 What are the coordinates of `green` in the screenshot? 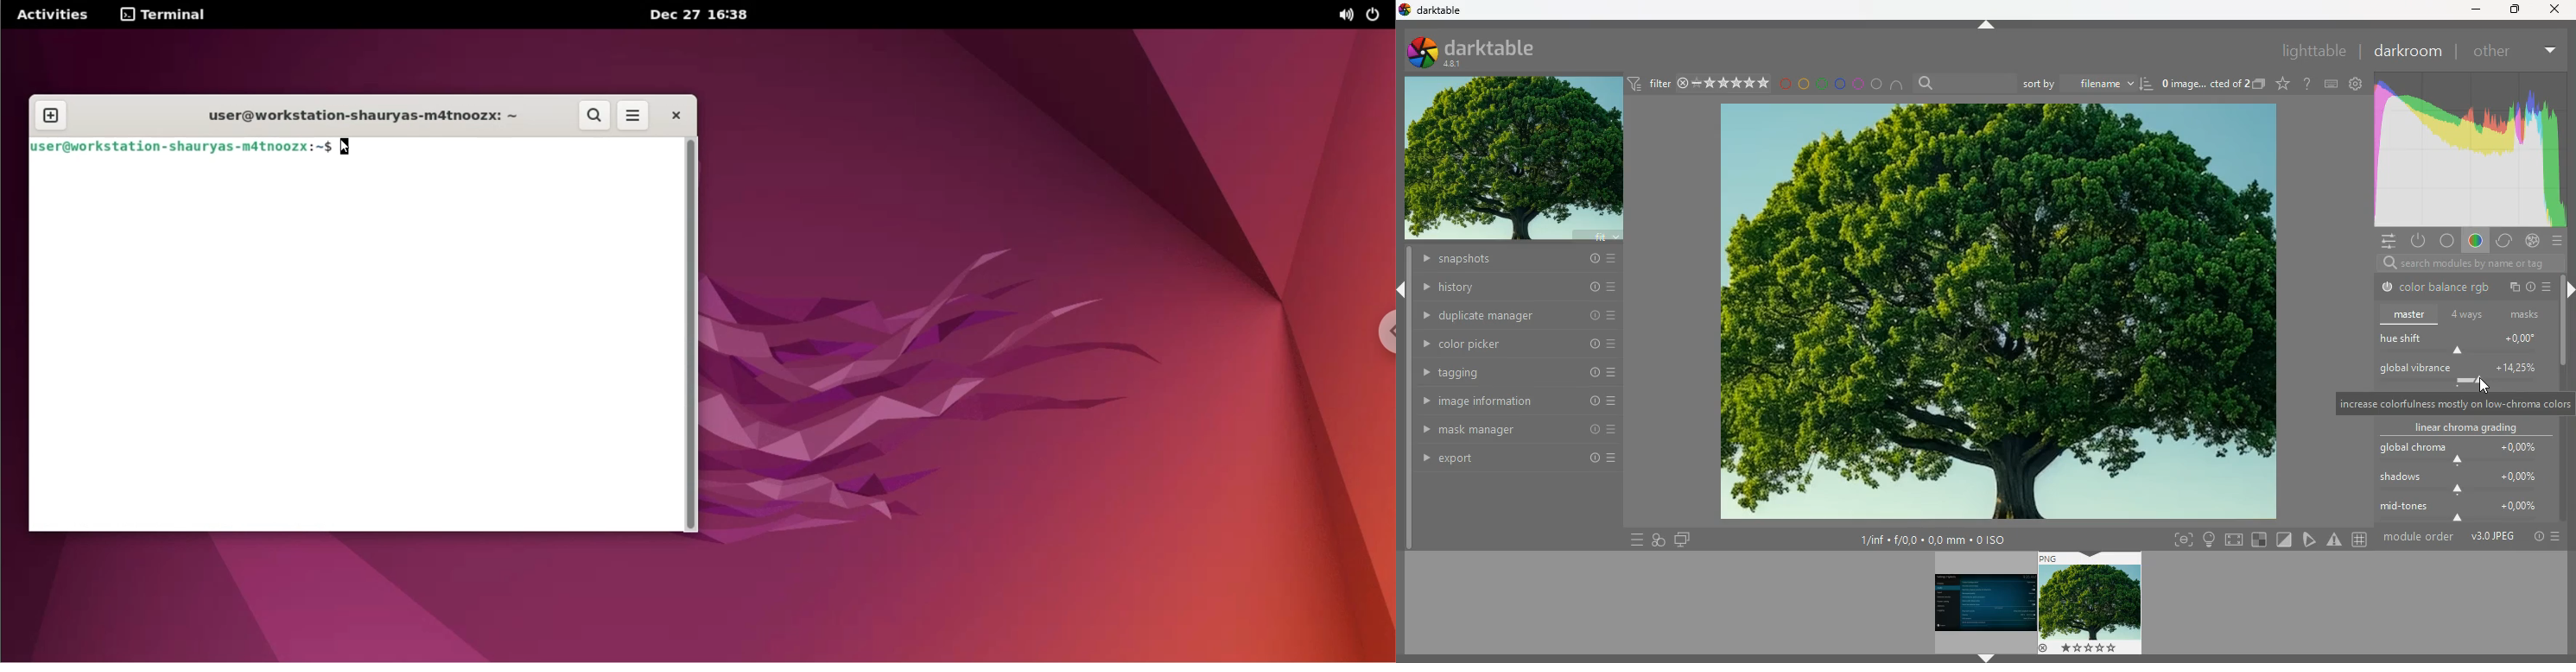 It's located at (1822, 84).